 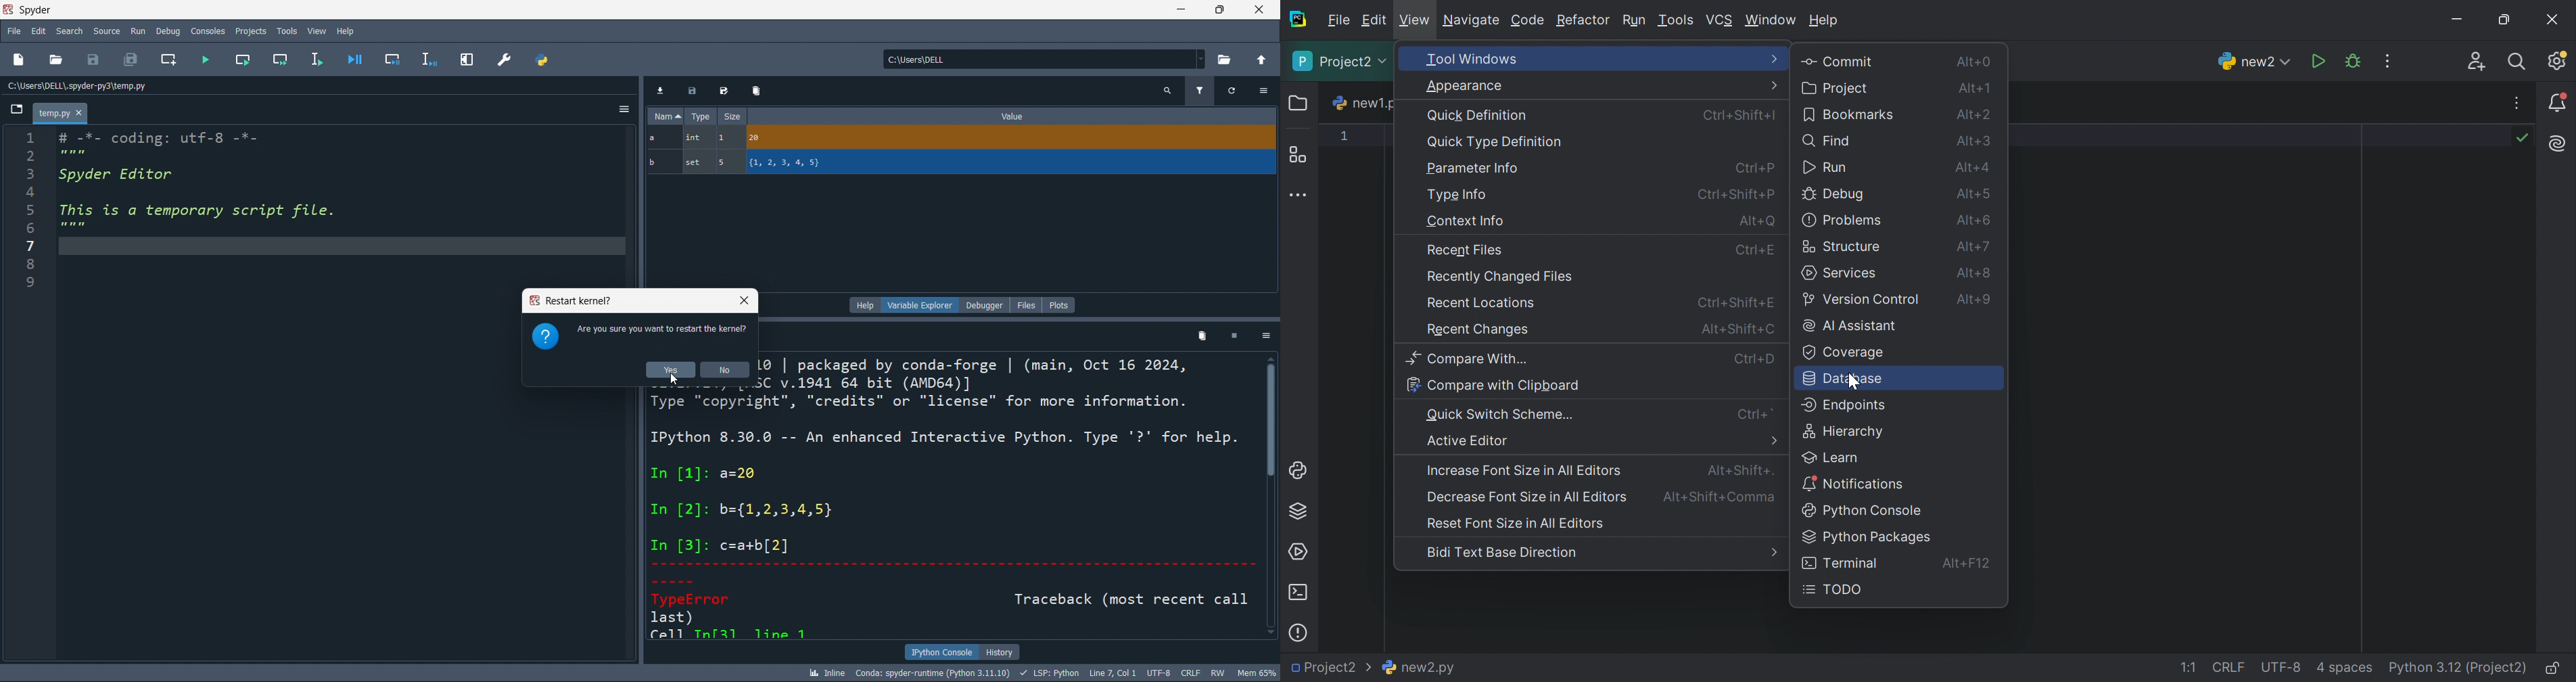 I want to click on Alt+2, so click(x=1975, y=113).